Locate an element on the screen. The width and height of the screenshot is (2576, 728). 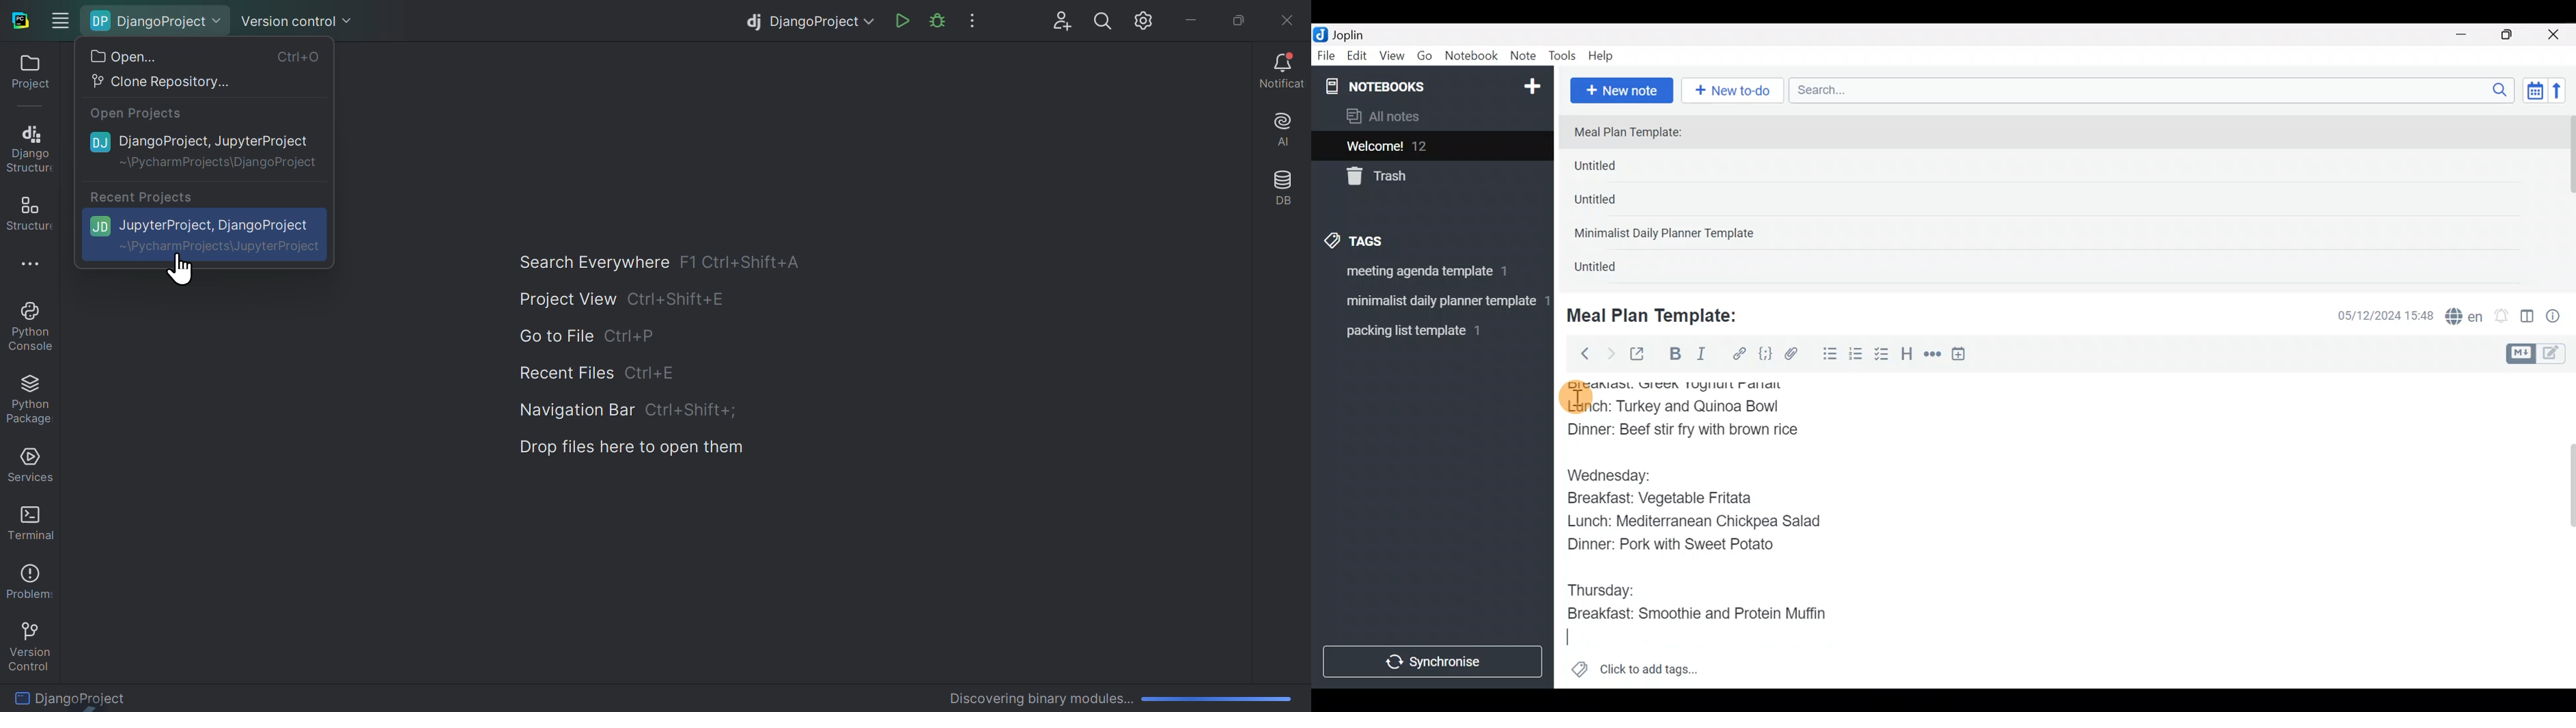
Dinner: Pork with Sweet Potato is located at coordinates (1682, 548).